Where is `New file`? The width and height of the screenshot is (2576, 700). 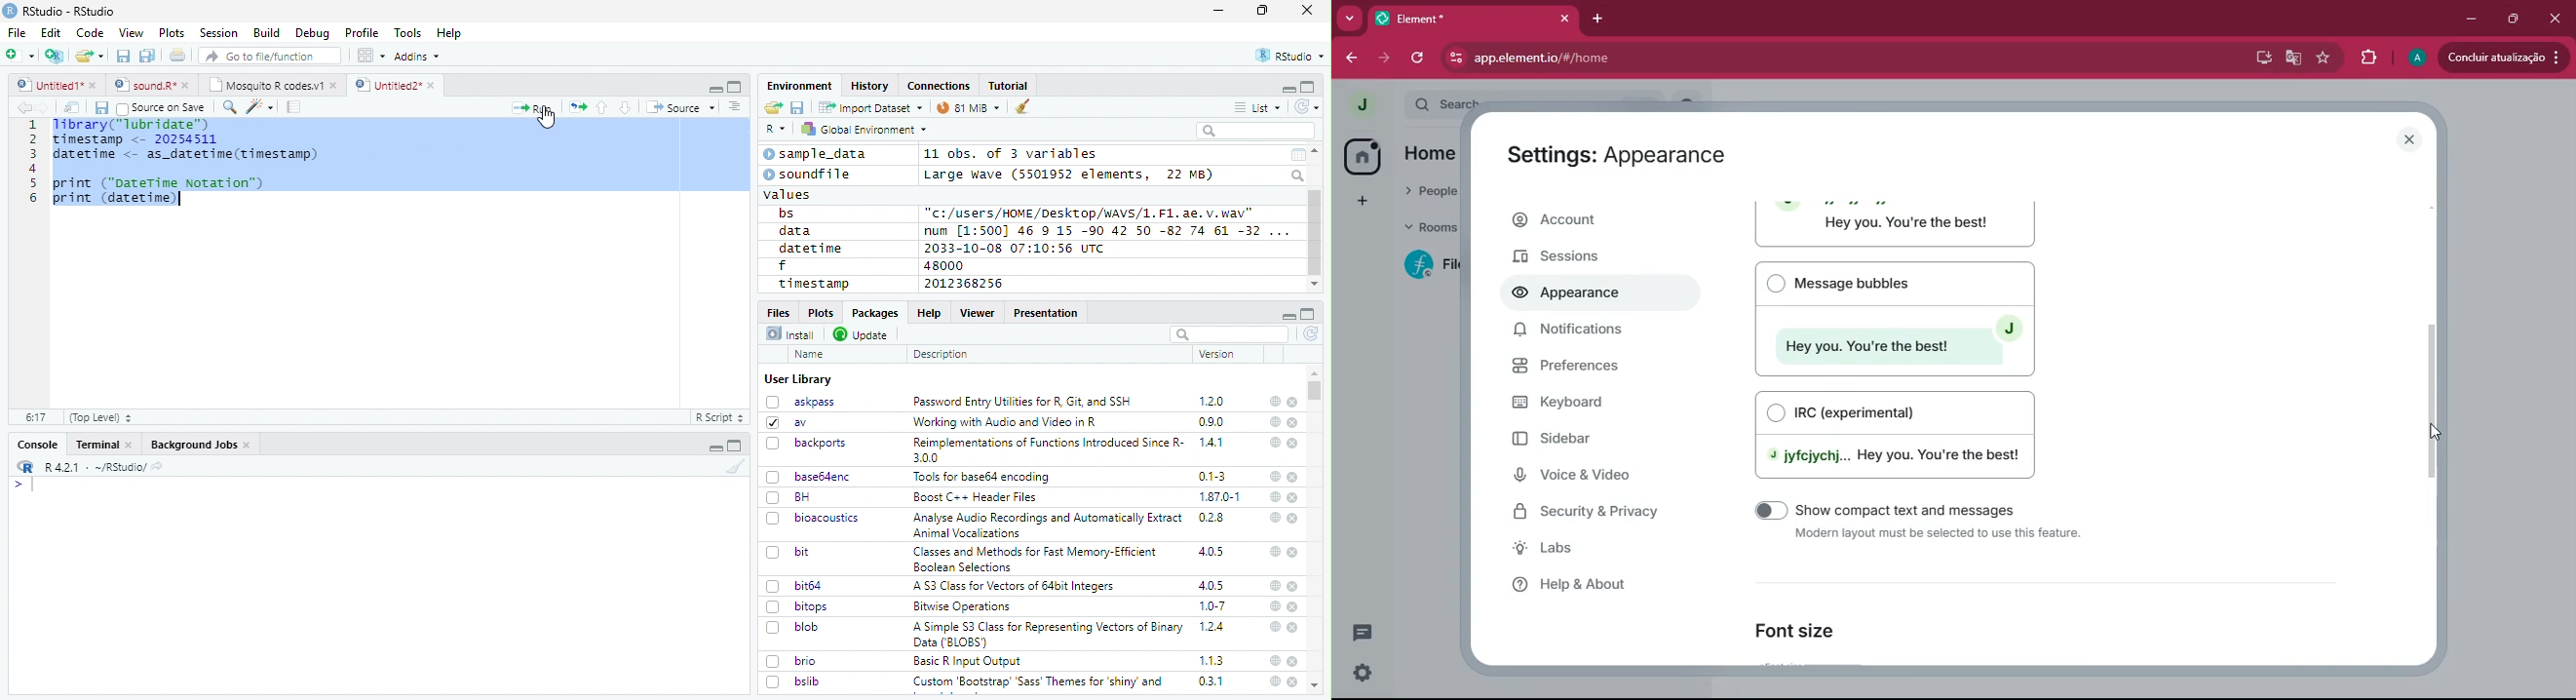
New file is located at coordinates (21, 56).